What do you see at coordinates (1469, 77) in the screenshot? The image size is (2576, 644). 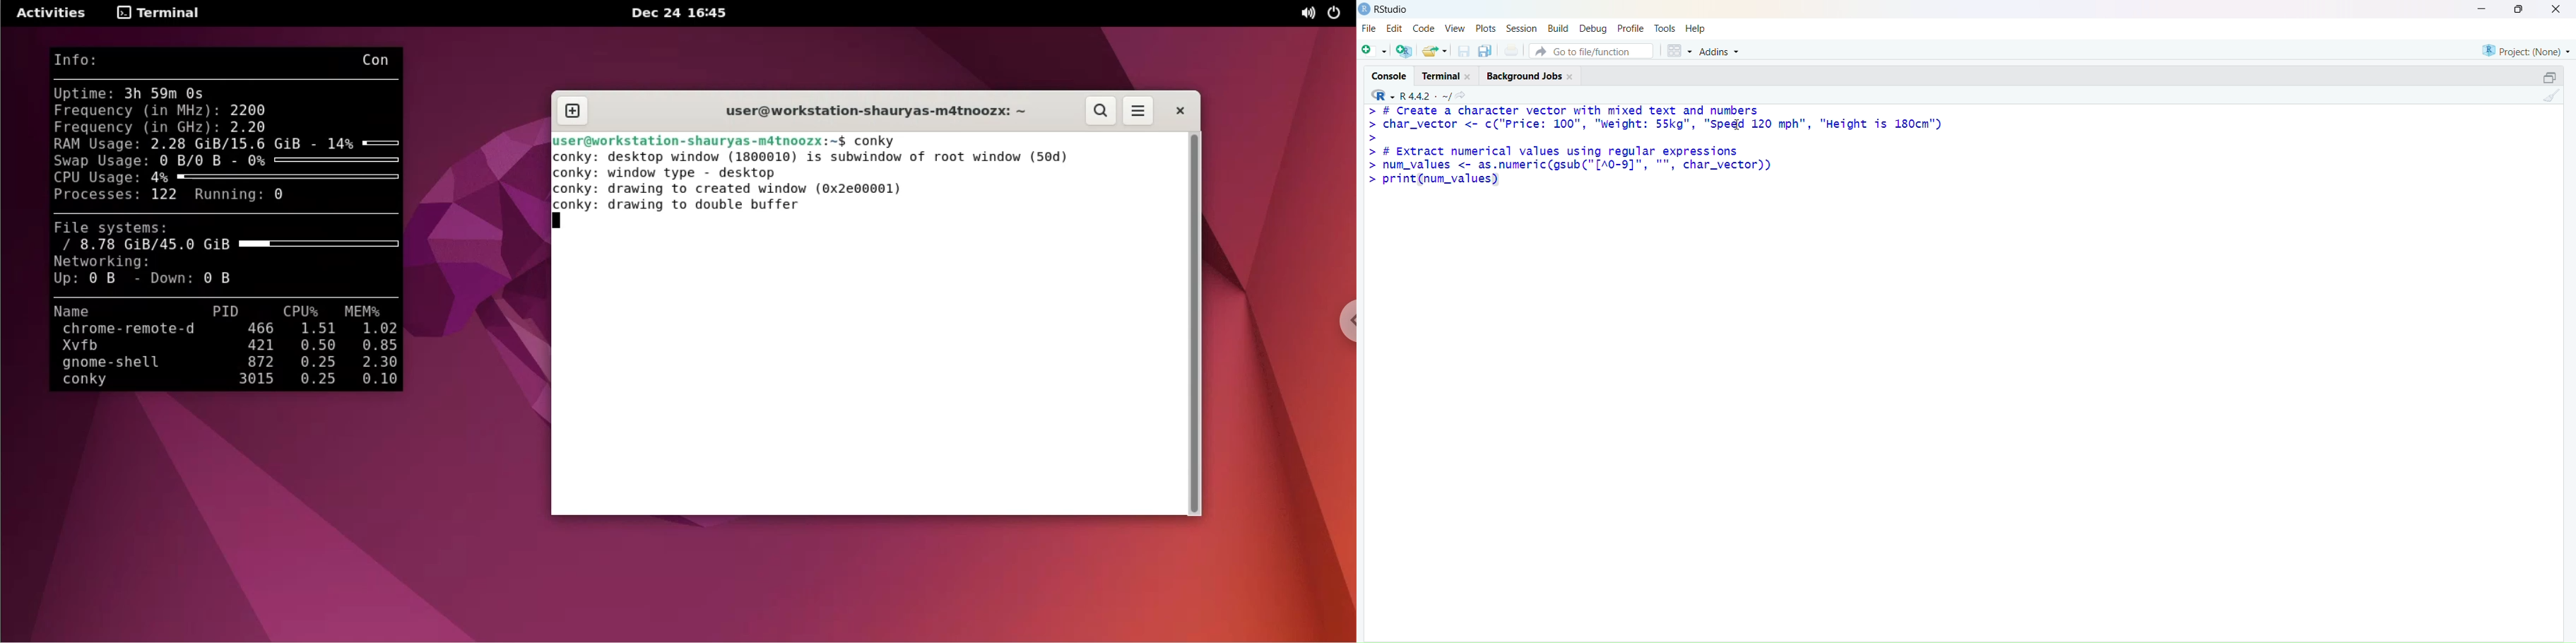 I see `close` at bounding box center [1469, 77].